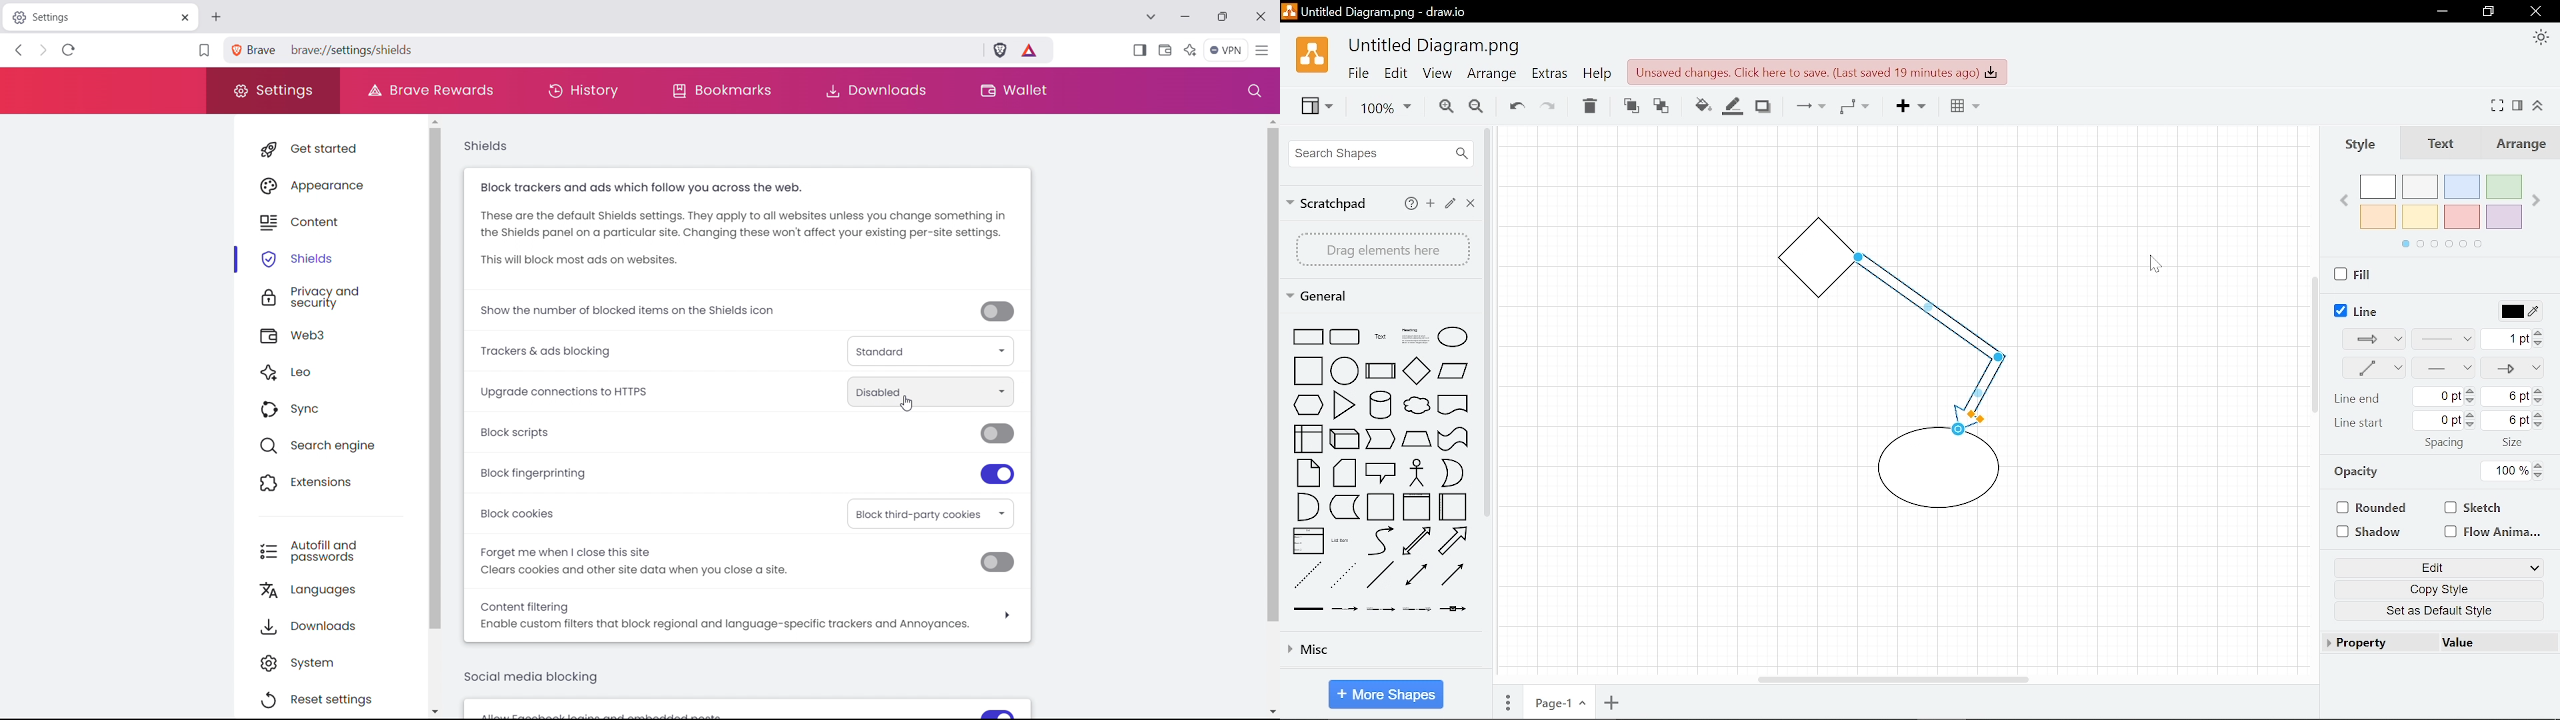 This screenshot has height=728, width=2576. I want to click on history, so click(583, 90).